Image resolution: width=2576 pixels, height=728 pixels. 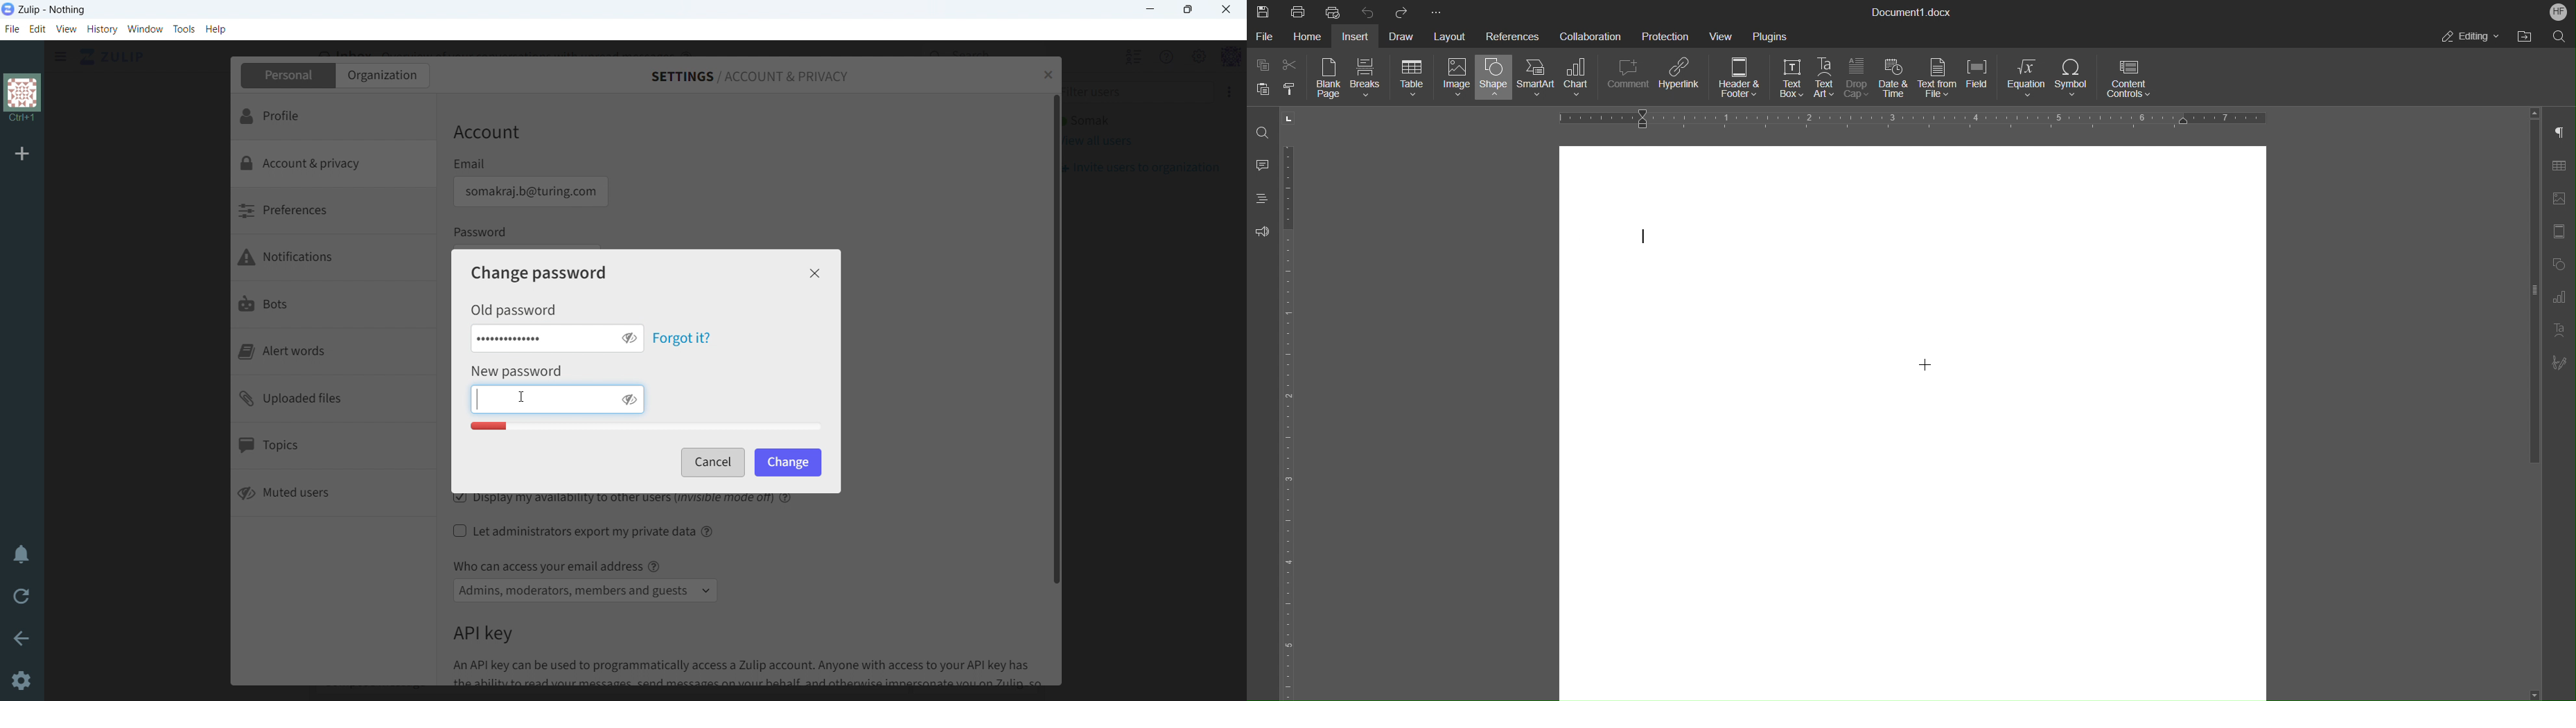 What do you see at coordinates (1405, 35) in the screenshot?
I see `Draw` at bounding box center [1405, 35].